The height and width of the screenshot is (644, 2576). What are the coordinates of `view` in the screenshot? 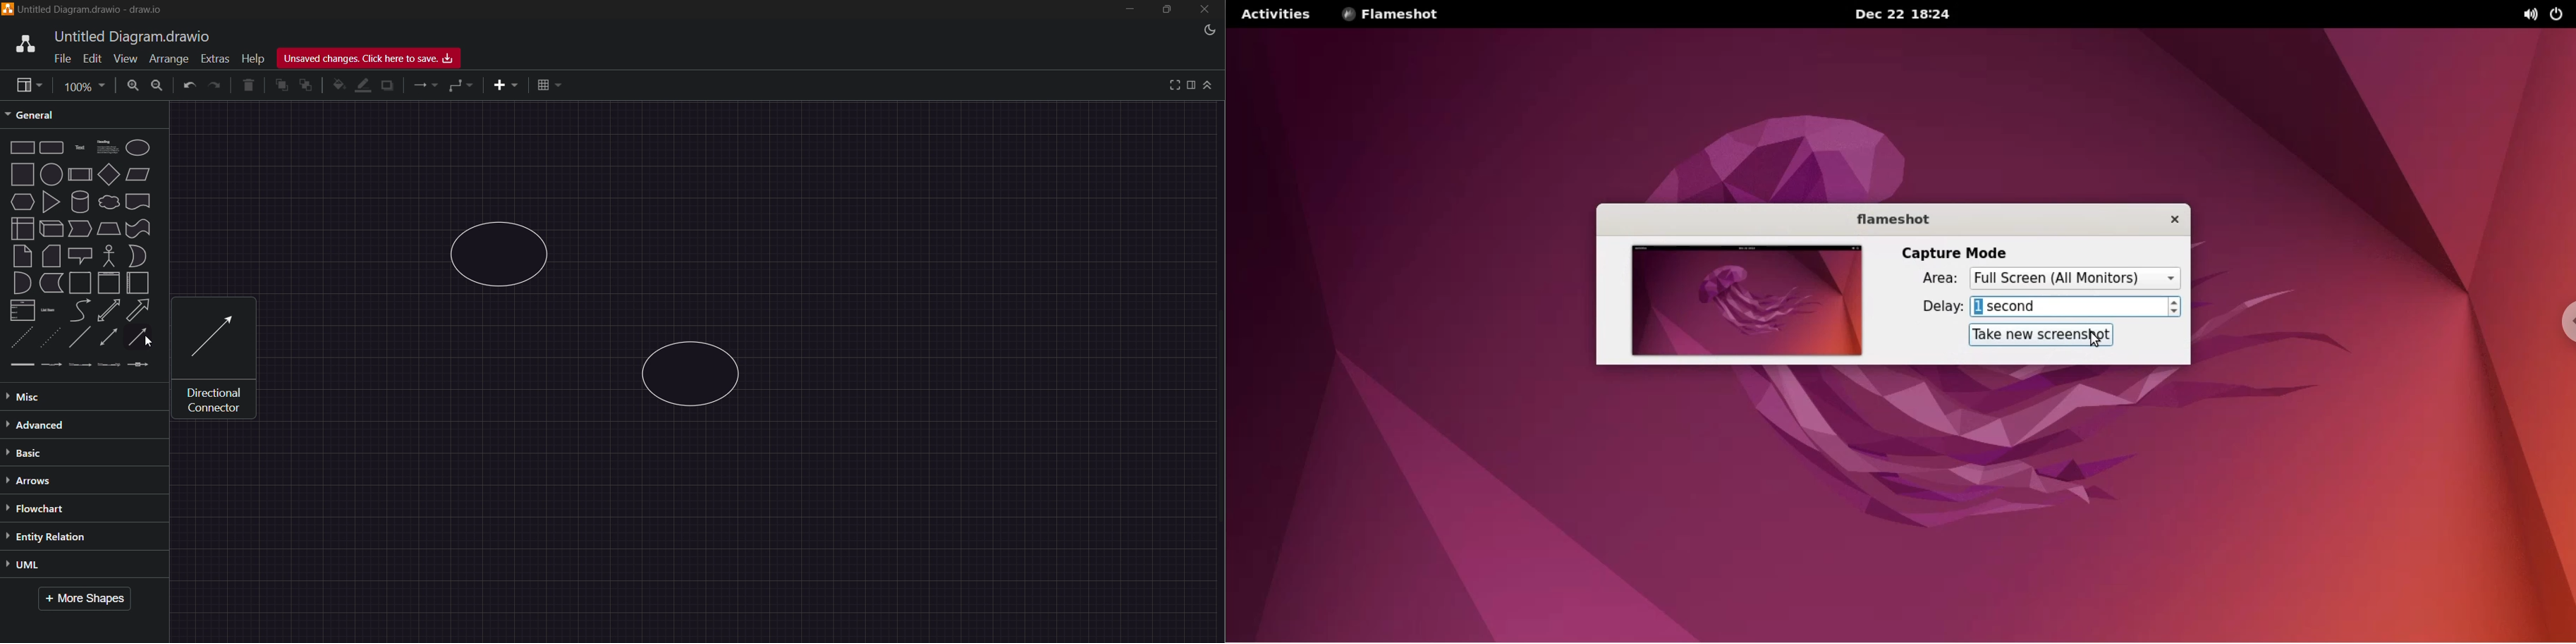 It's located at (26, 85).